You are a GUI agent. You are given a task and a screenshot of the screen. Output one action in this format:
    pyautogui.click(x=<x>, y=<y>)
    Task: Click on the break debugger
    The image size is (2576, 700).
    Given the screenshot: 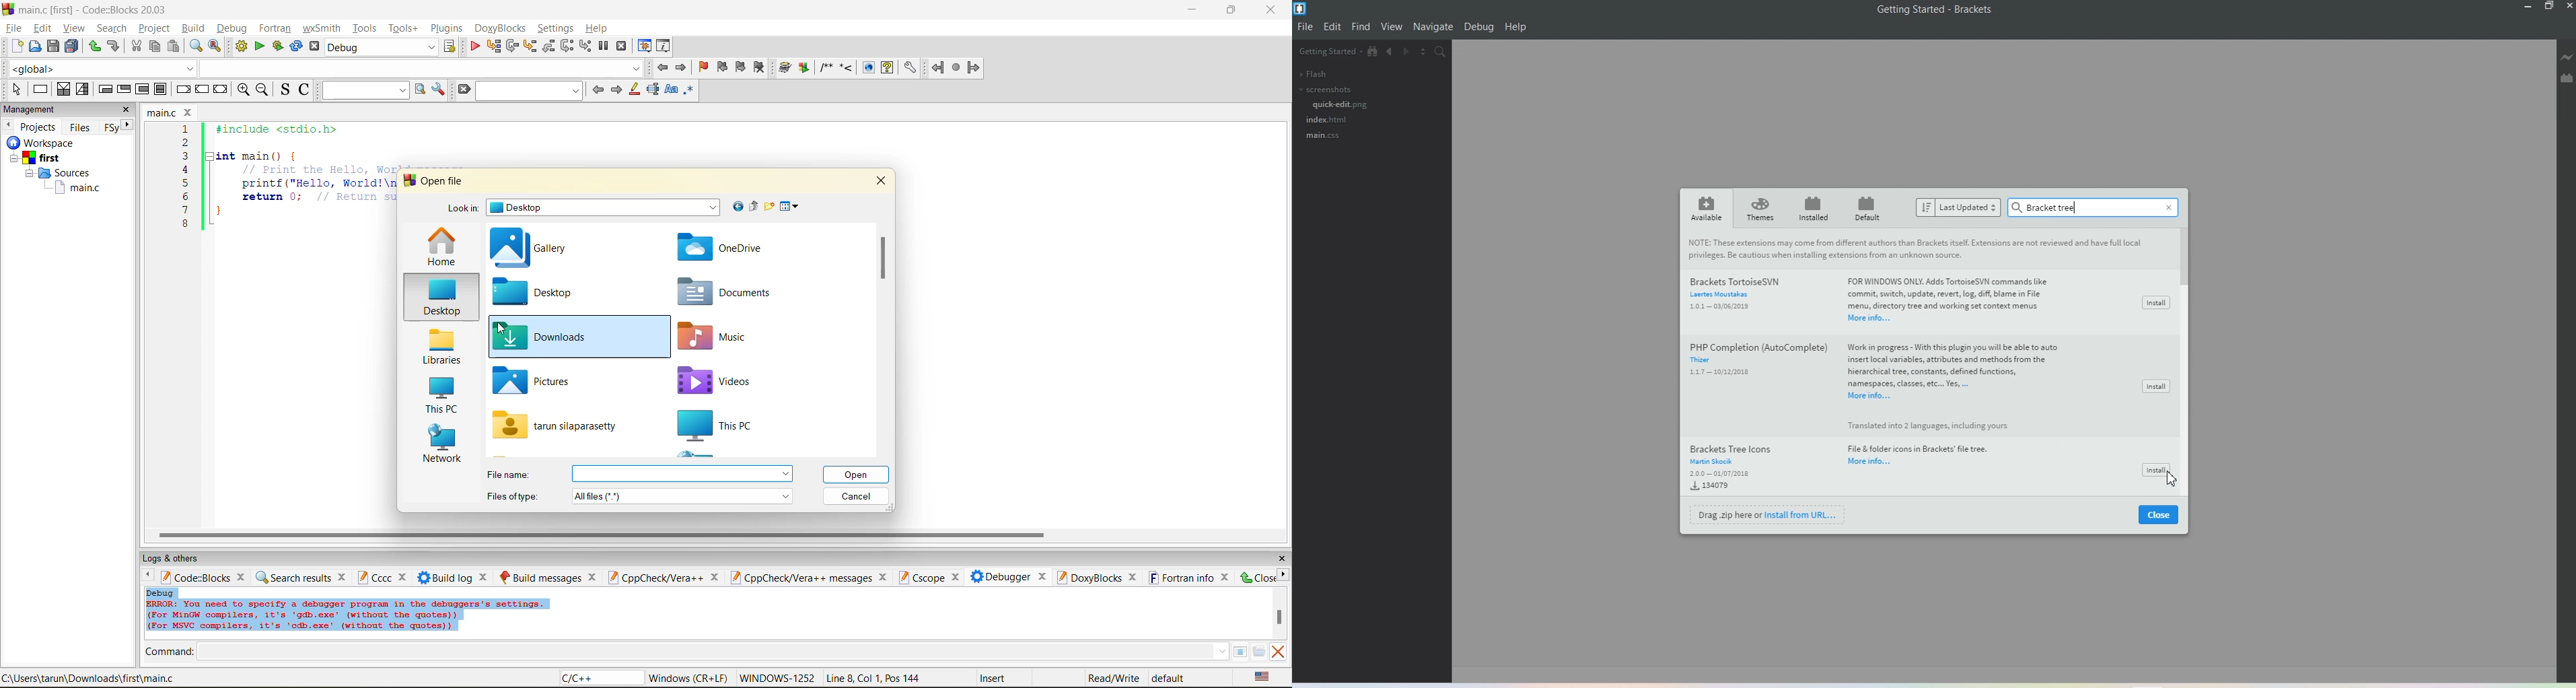 What is the action you would take?
    pyautogui.click(x=603, y=46)
    